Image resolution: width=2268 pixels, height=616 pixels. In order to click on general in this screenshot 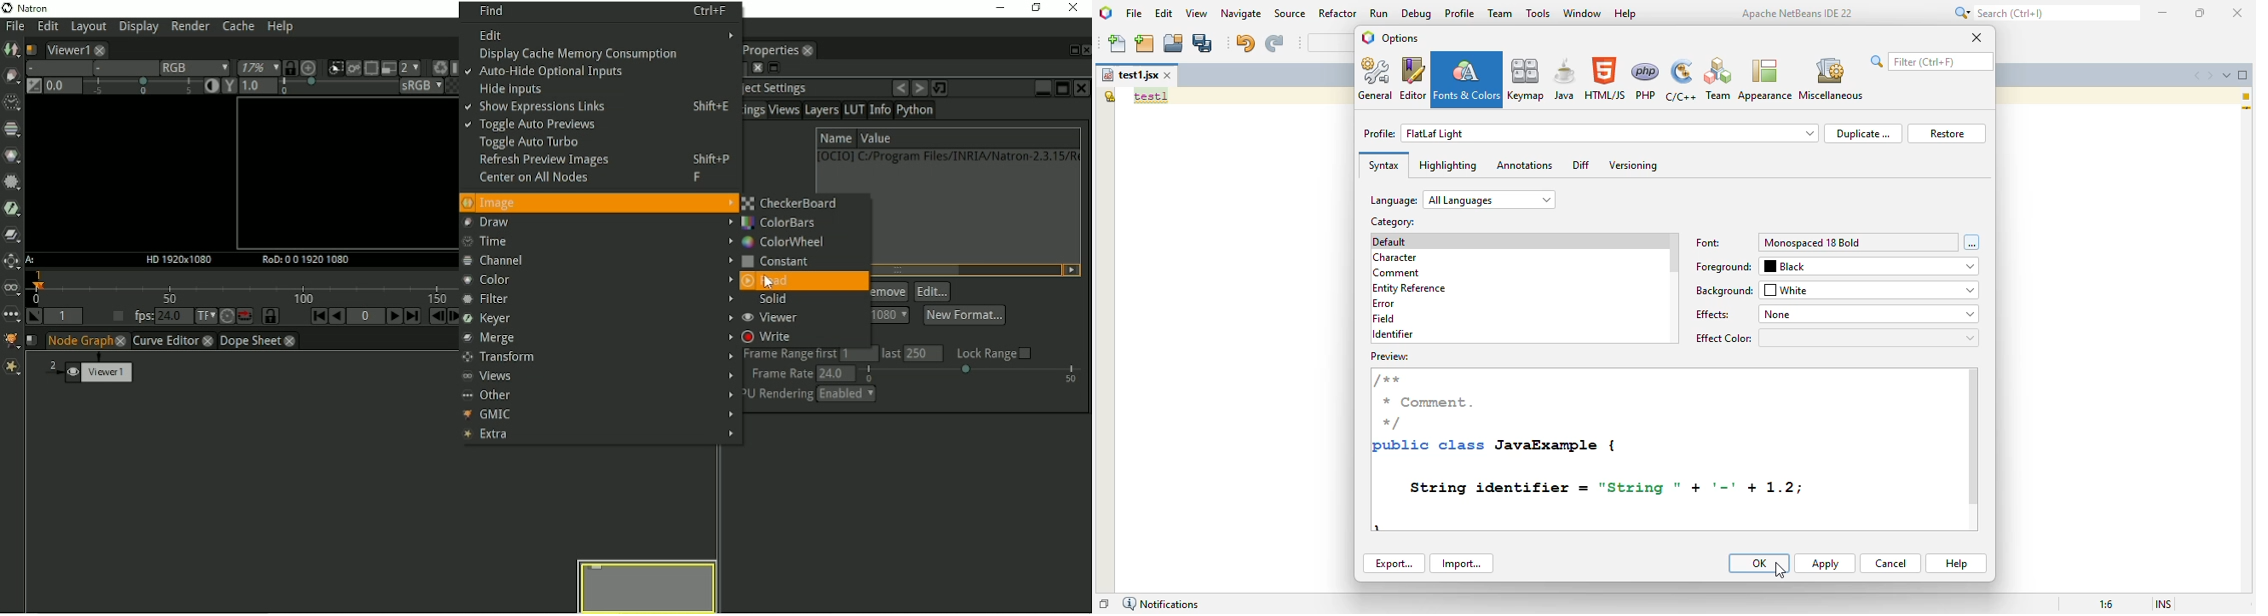, I will do `click(1377, 79)`.